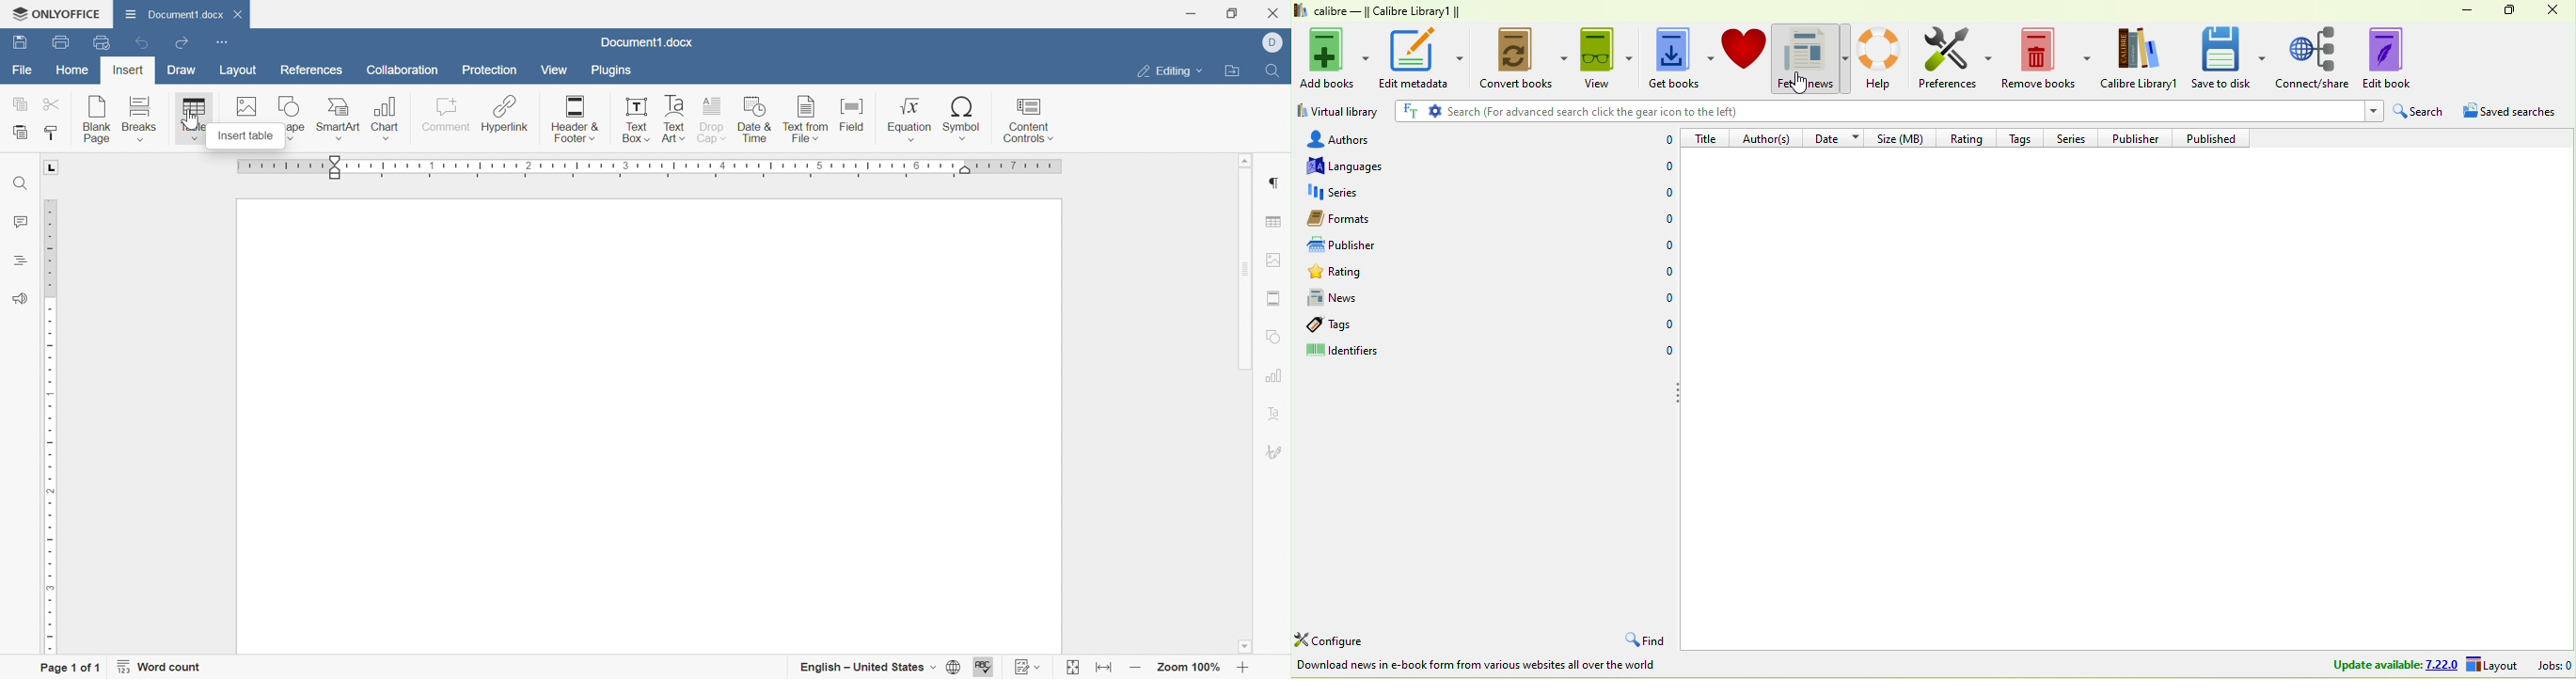 Image resolution: width=2576 pixels, height=700 pixels. Describe the element at coordinates (241, 13) in the screenshot. I see `Close` at that location.